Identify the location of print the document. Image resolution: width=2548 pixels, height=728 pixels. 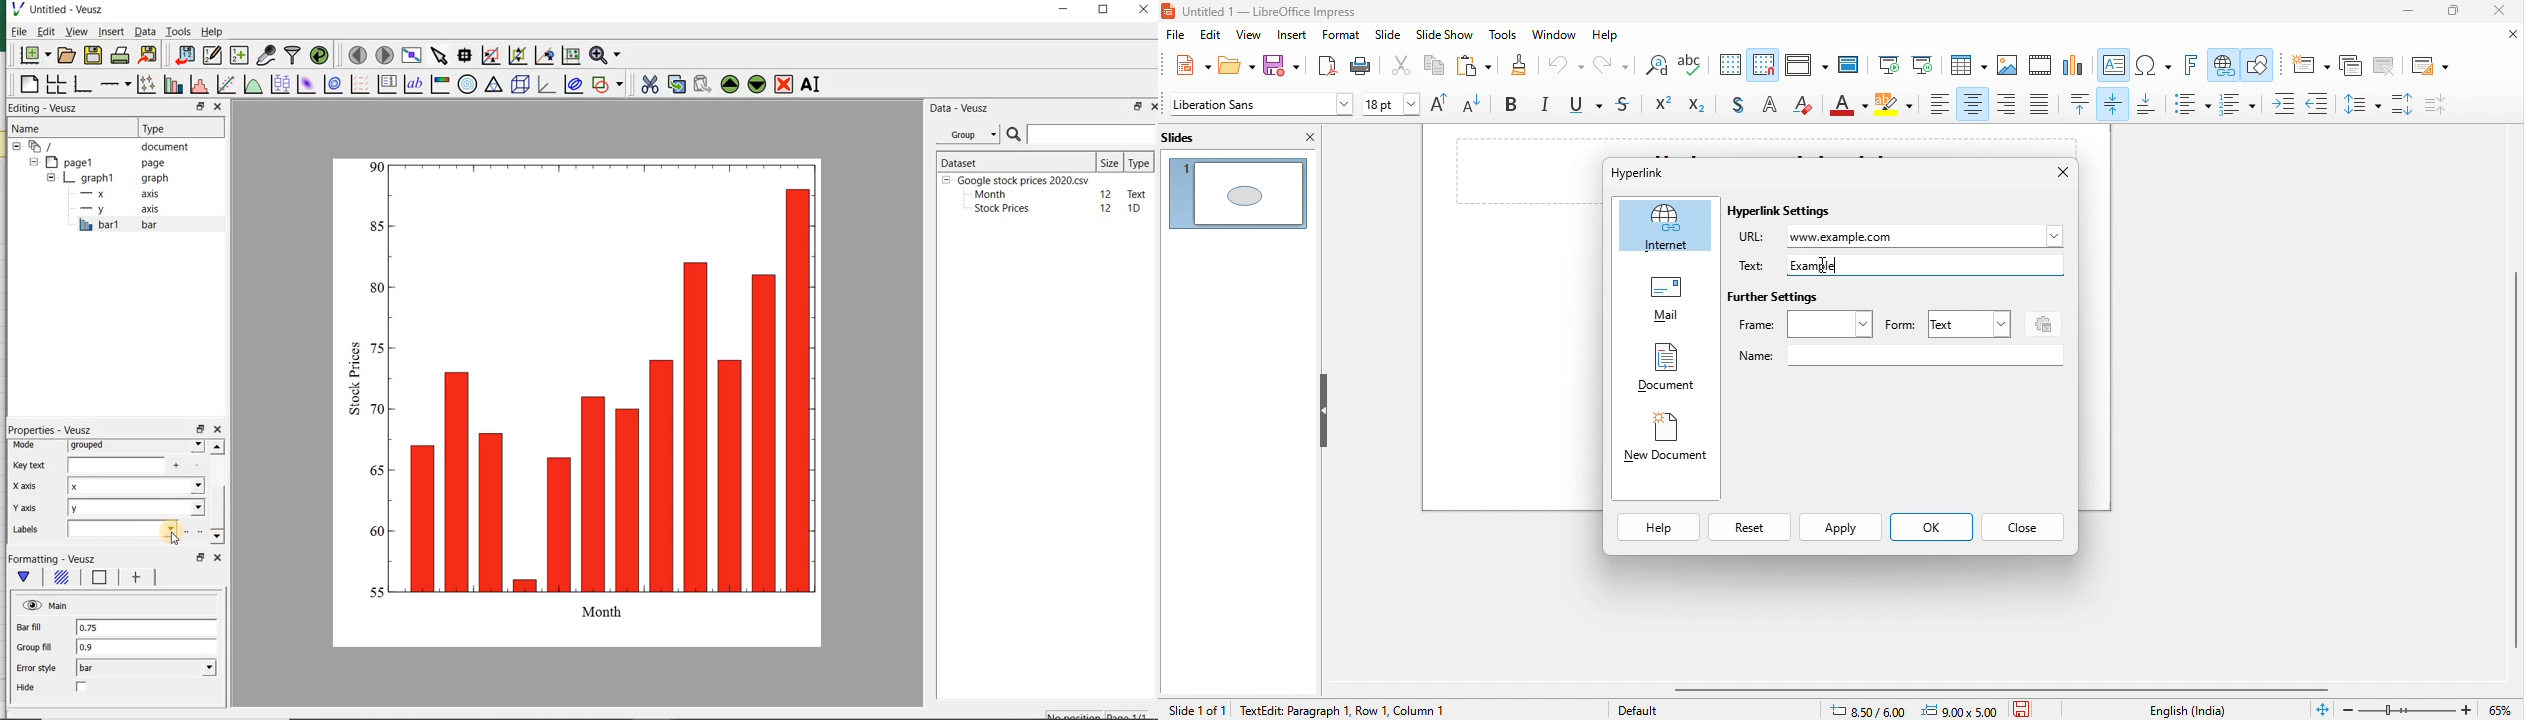
(120, 57).